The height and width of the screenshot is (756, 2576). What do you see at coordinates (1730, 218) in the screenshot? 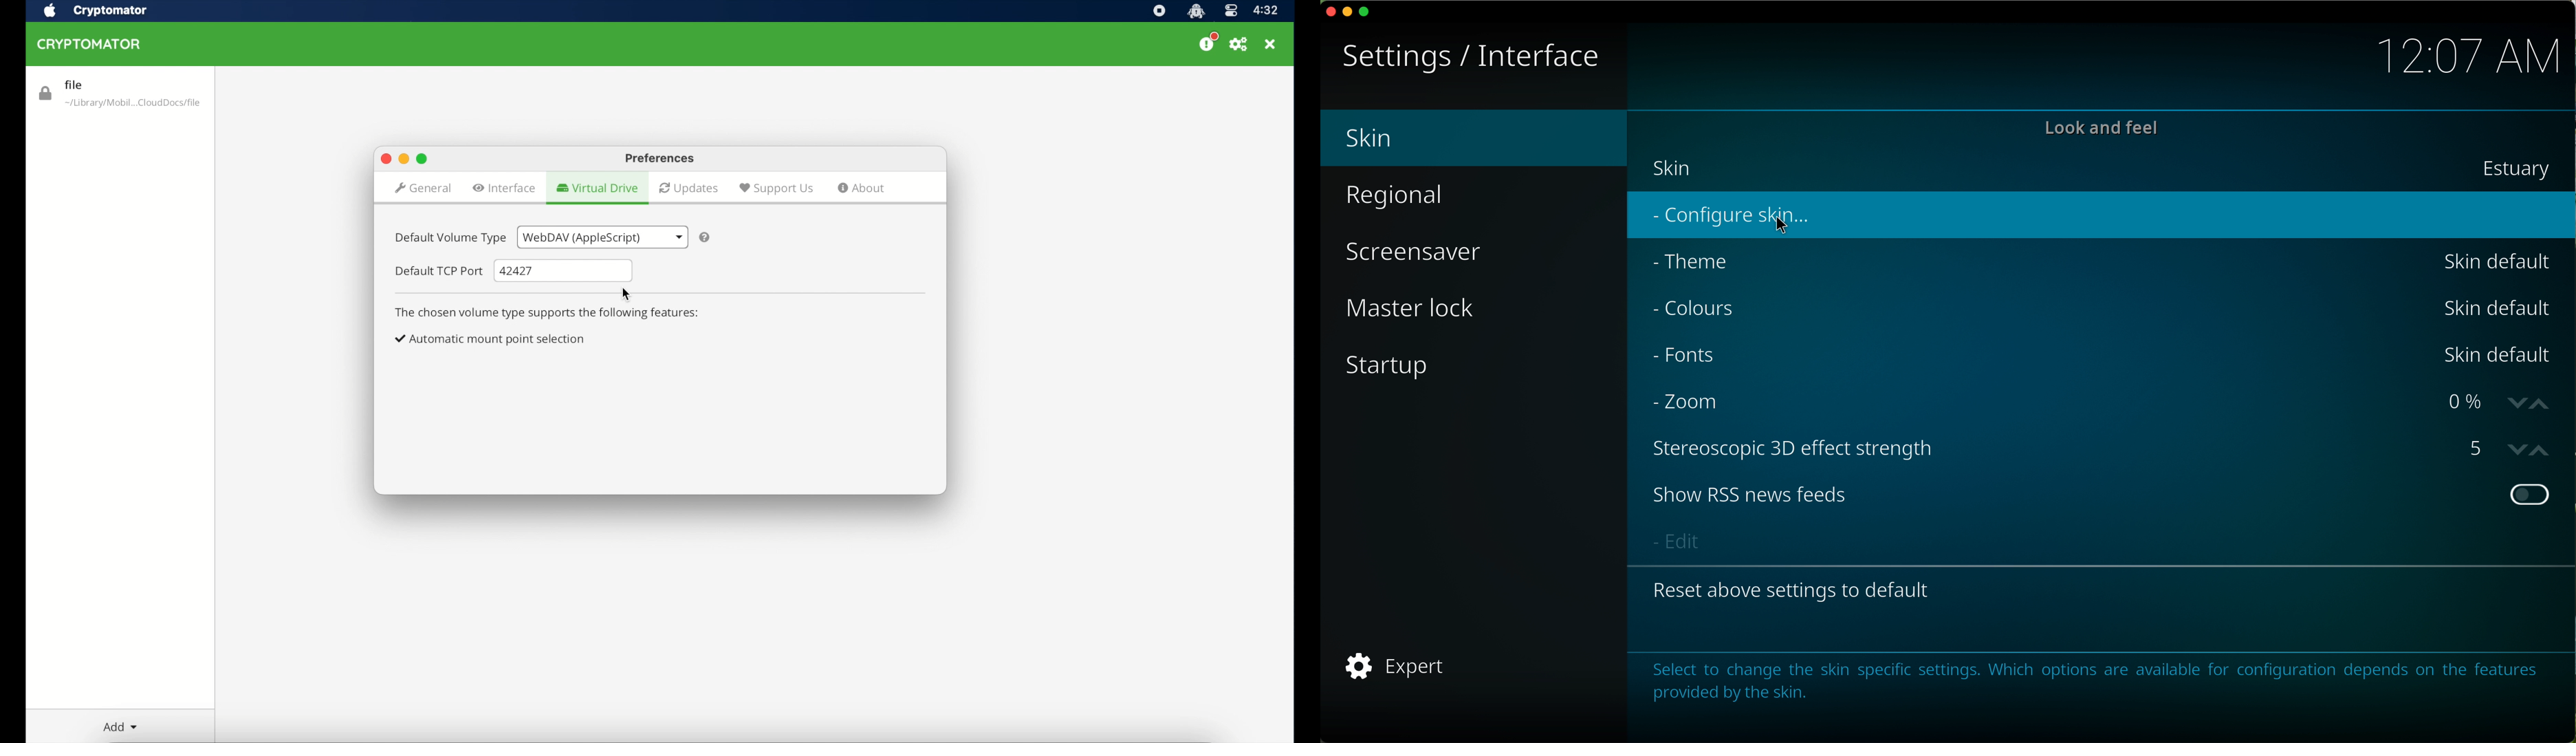
I see `click on configure skin` at bounding box center [1730, 218].